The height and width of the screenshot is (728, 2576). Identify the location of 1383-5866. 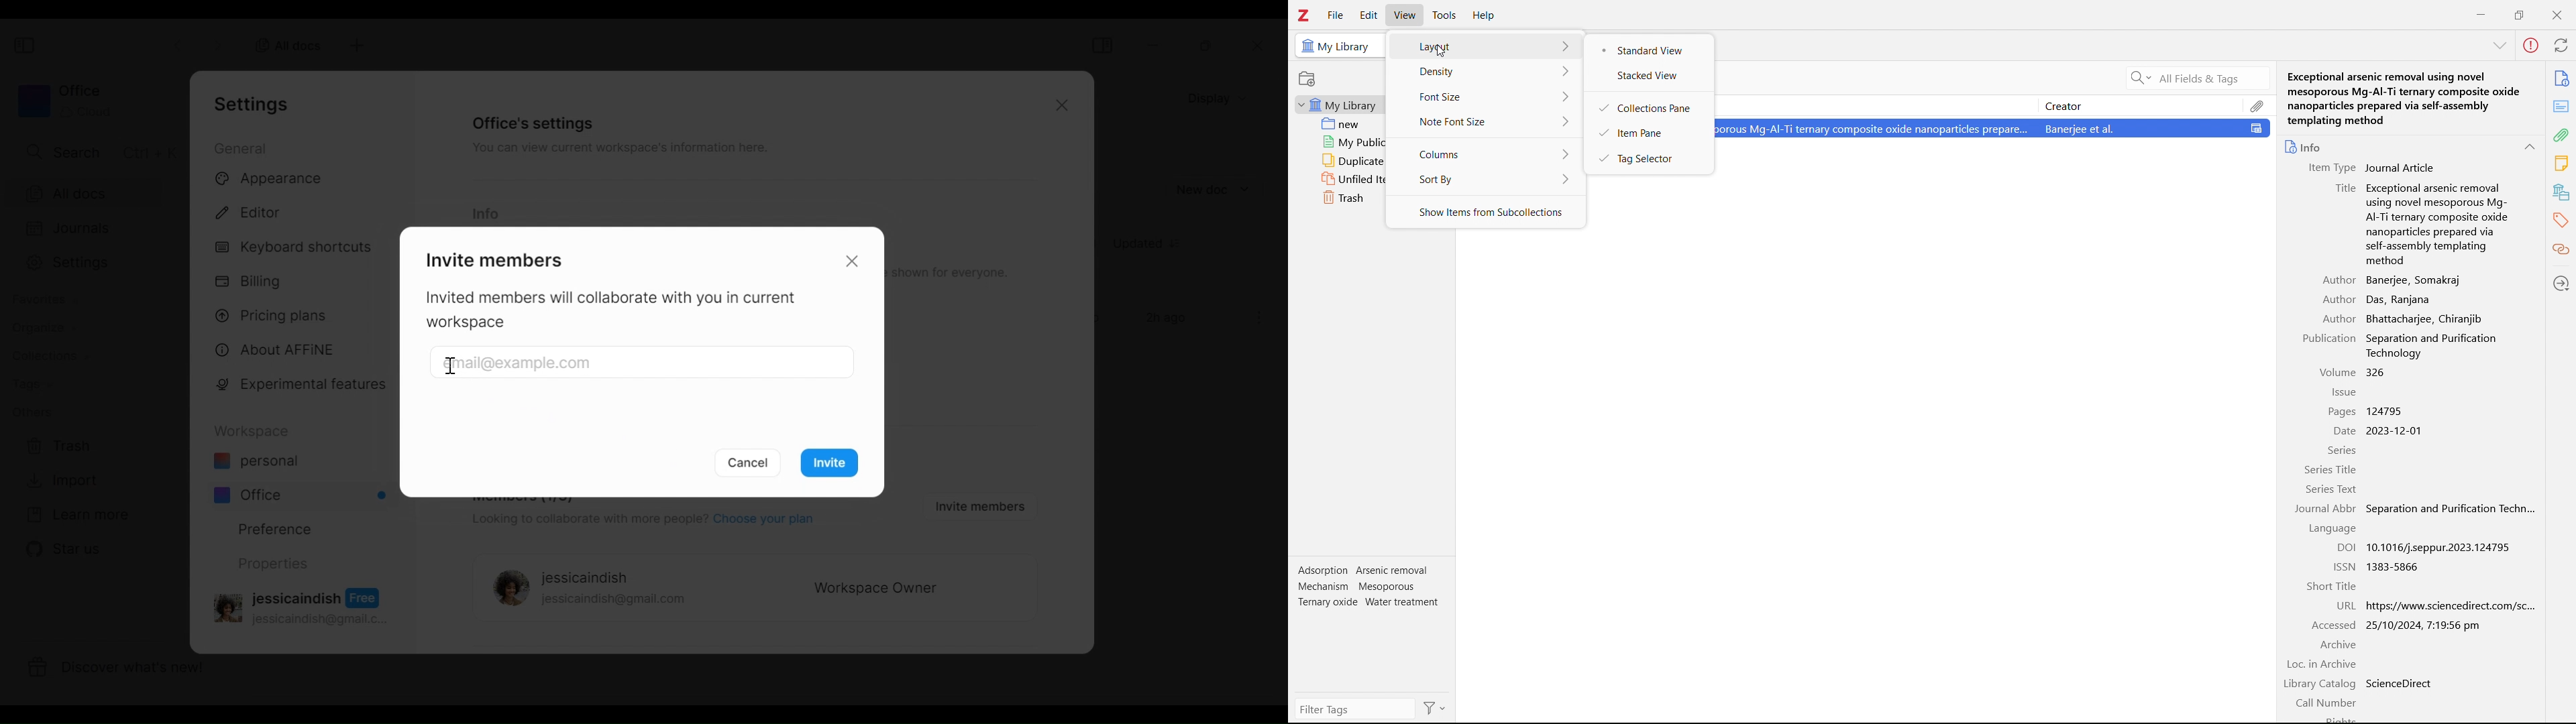
(2397, 567).